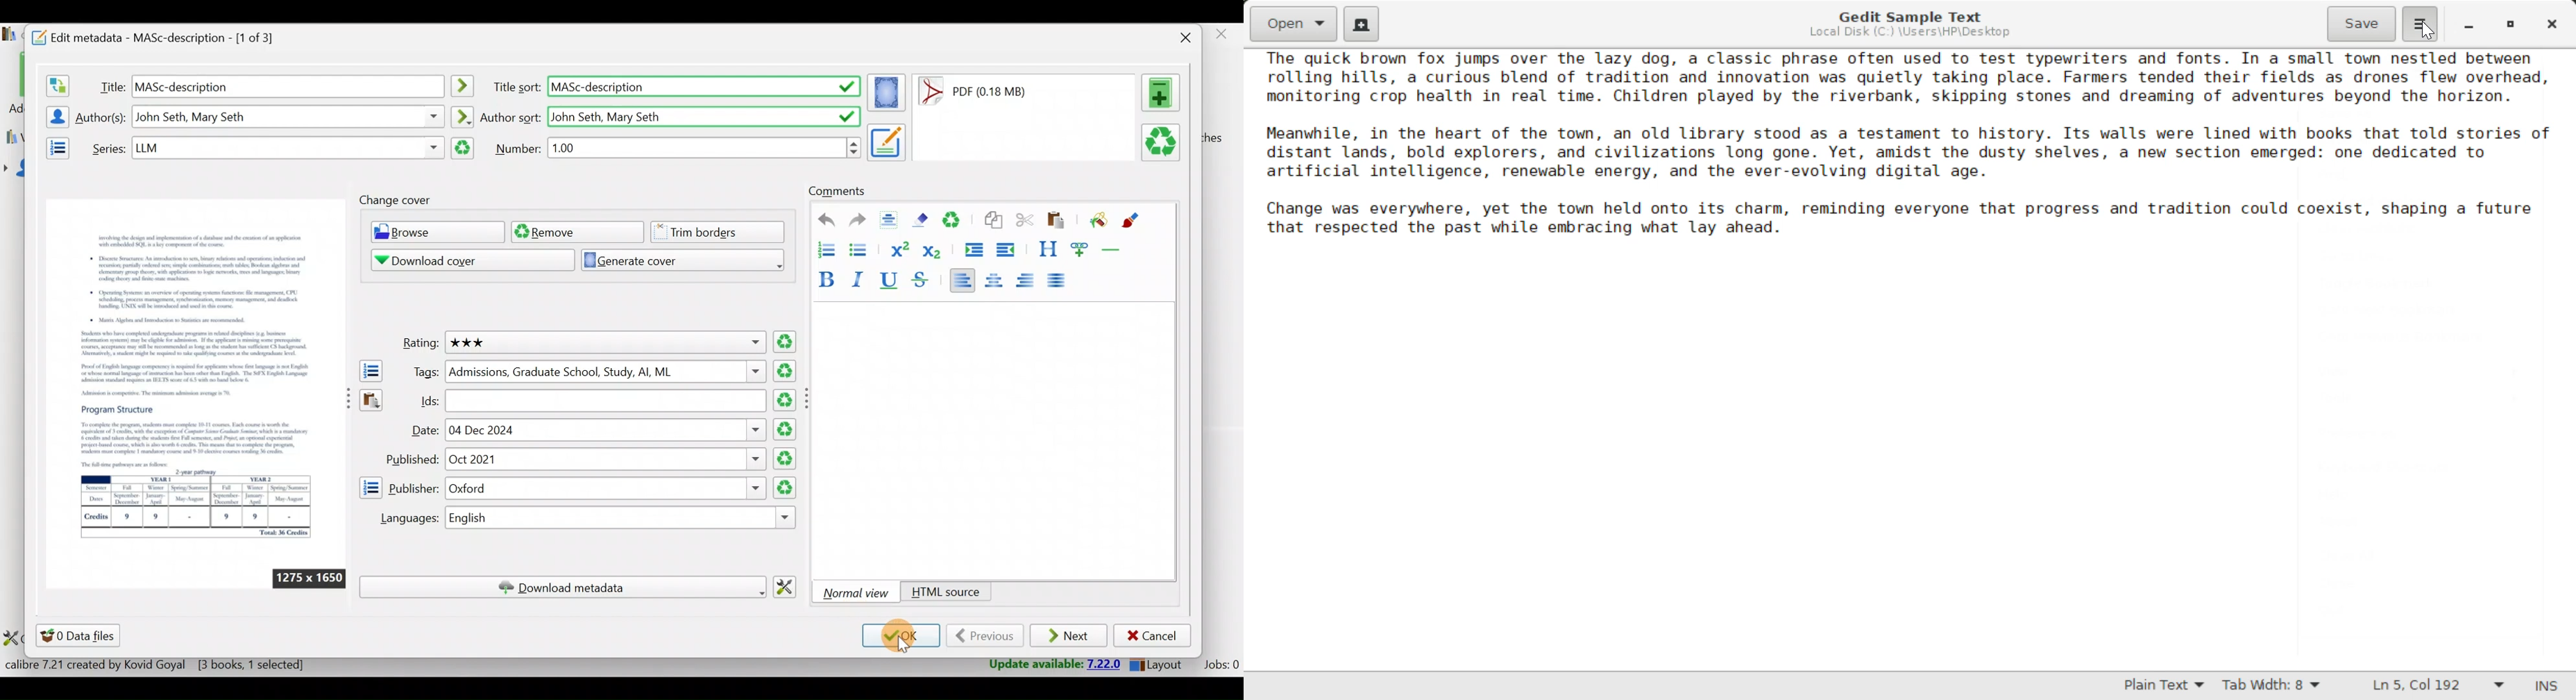  What do you see at coordinates (822, 248) in the screenshot?
I see `Ordered list` at bounding box center [822, 248].